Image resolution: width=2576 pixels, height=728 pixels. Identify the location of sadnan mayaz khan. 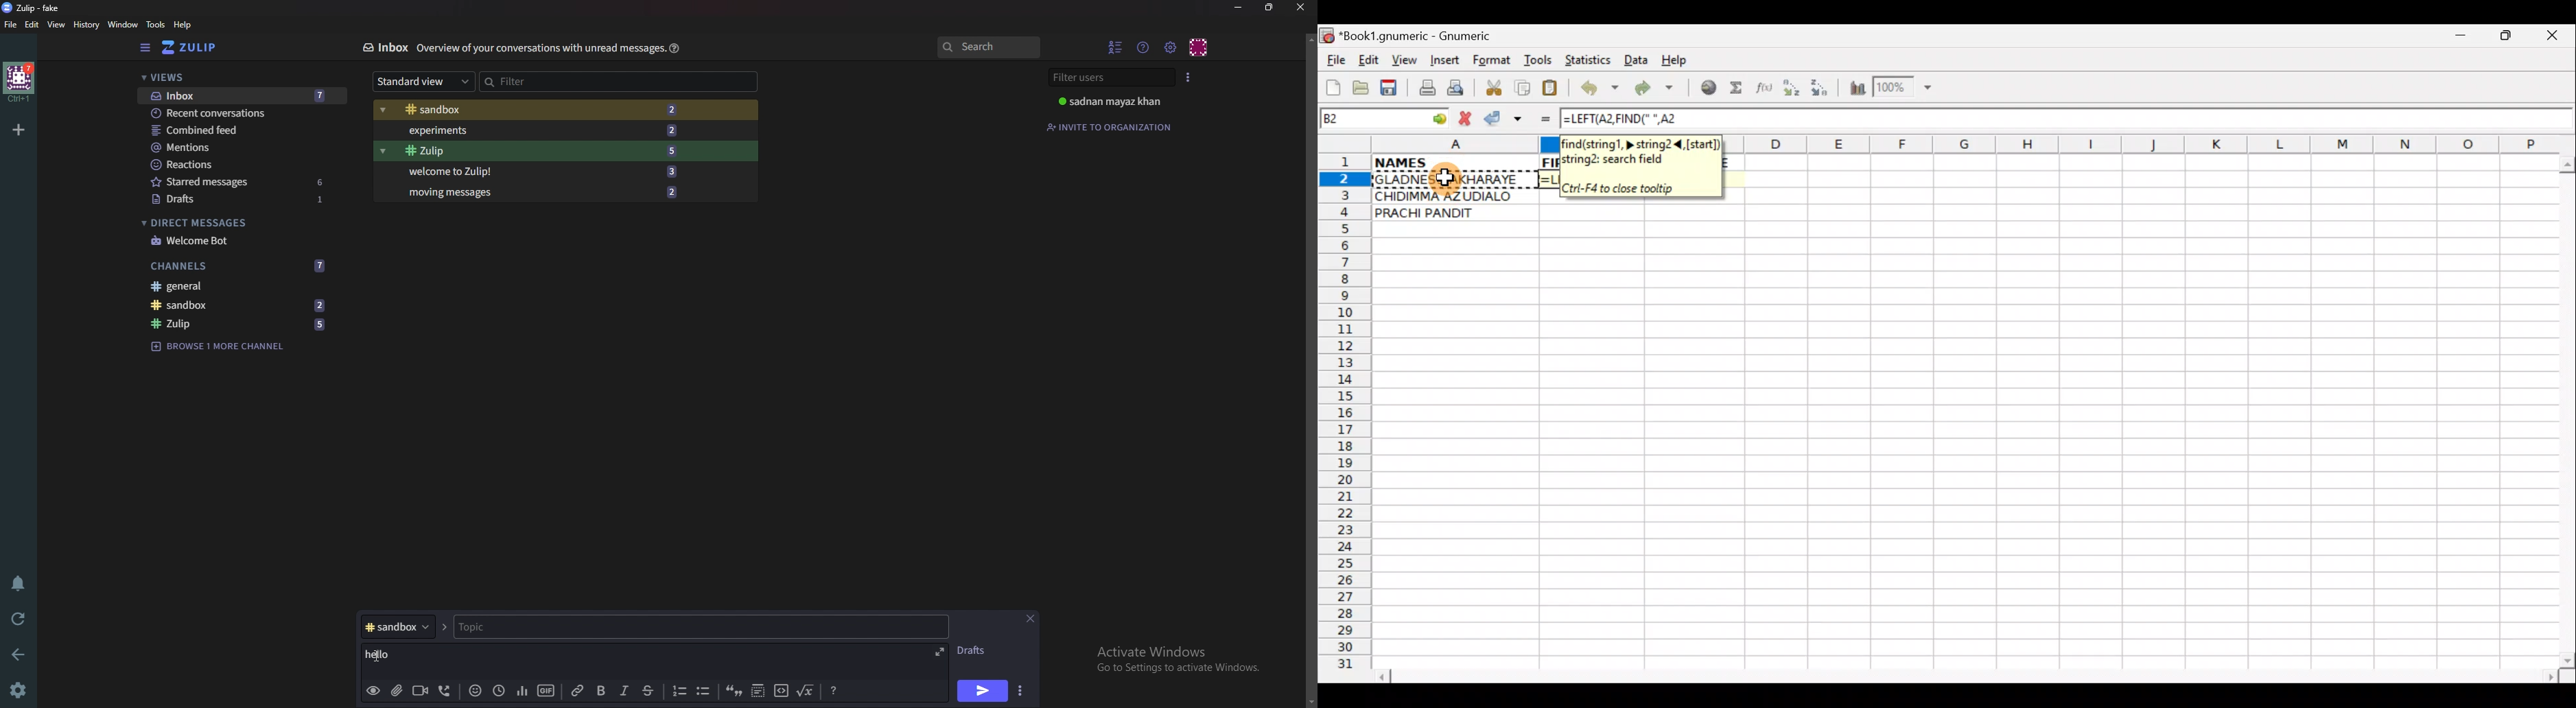
(1111, 102).